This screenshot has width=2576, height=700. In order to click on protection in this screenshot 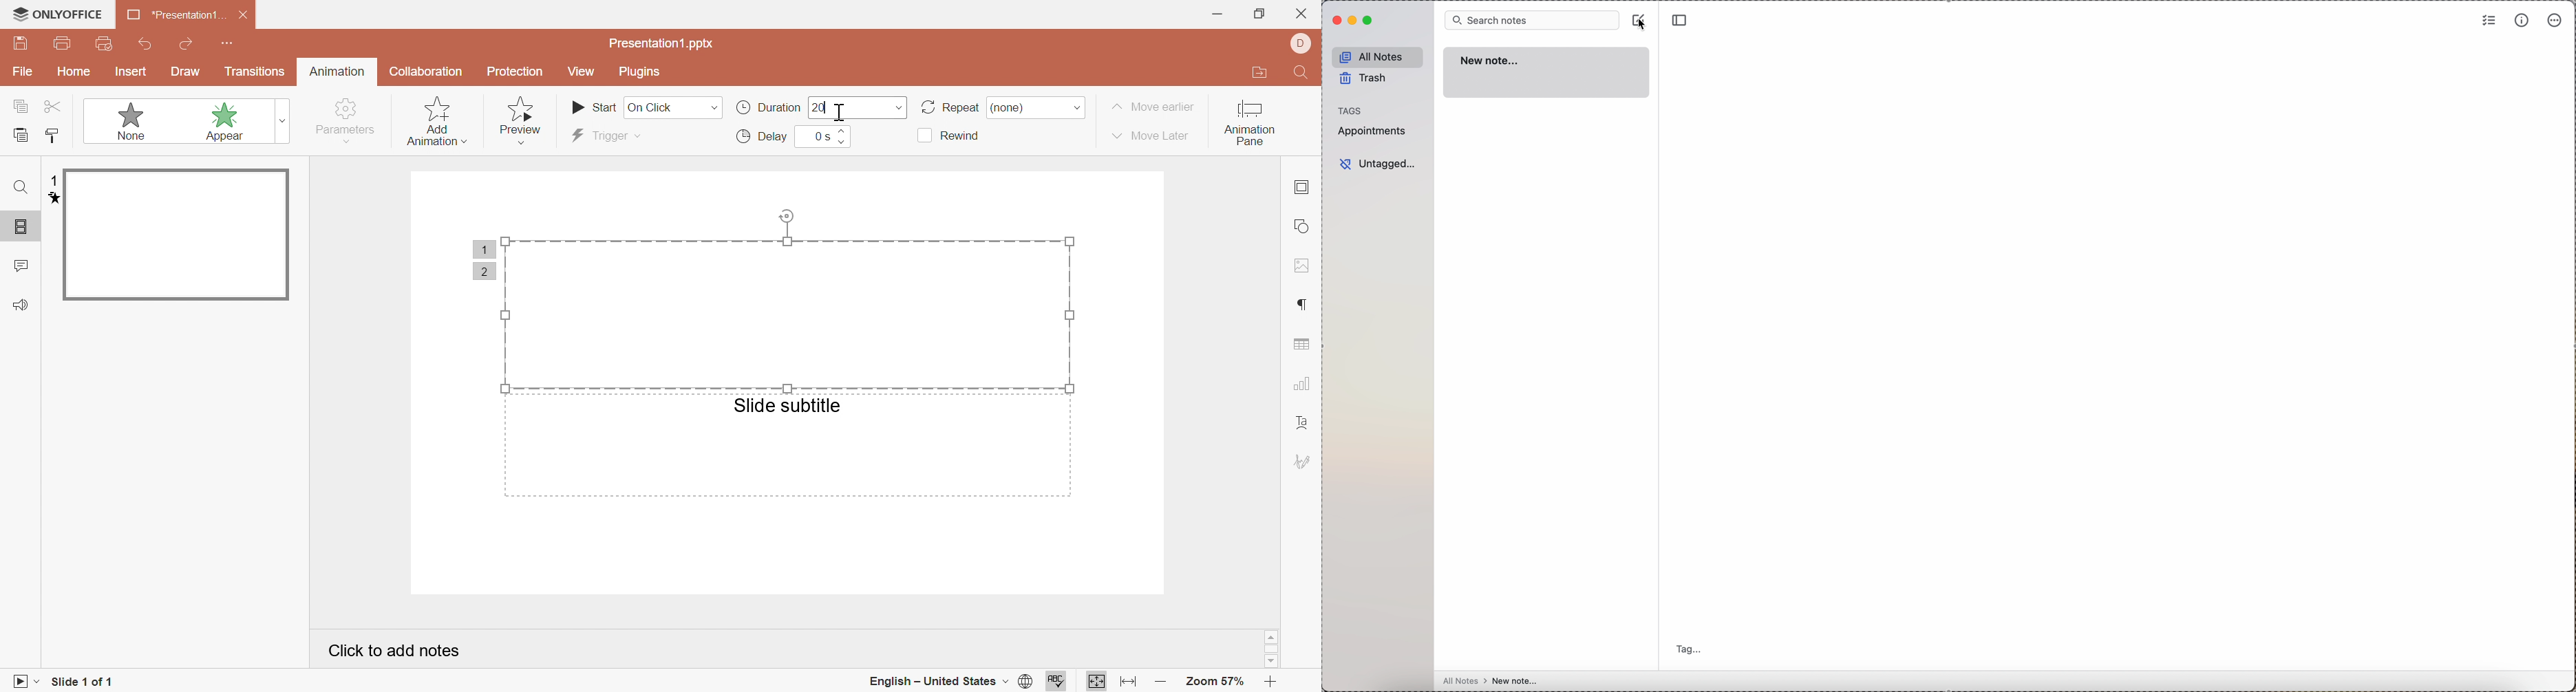, I will do `click(514, 72)`.